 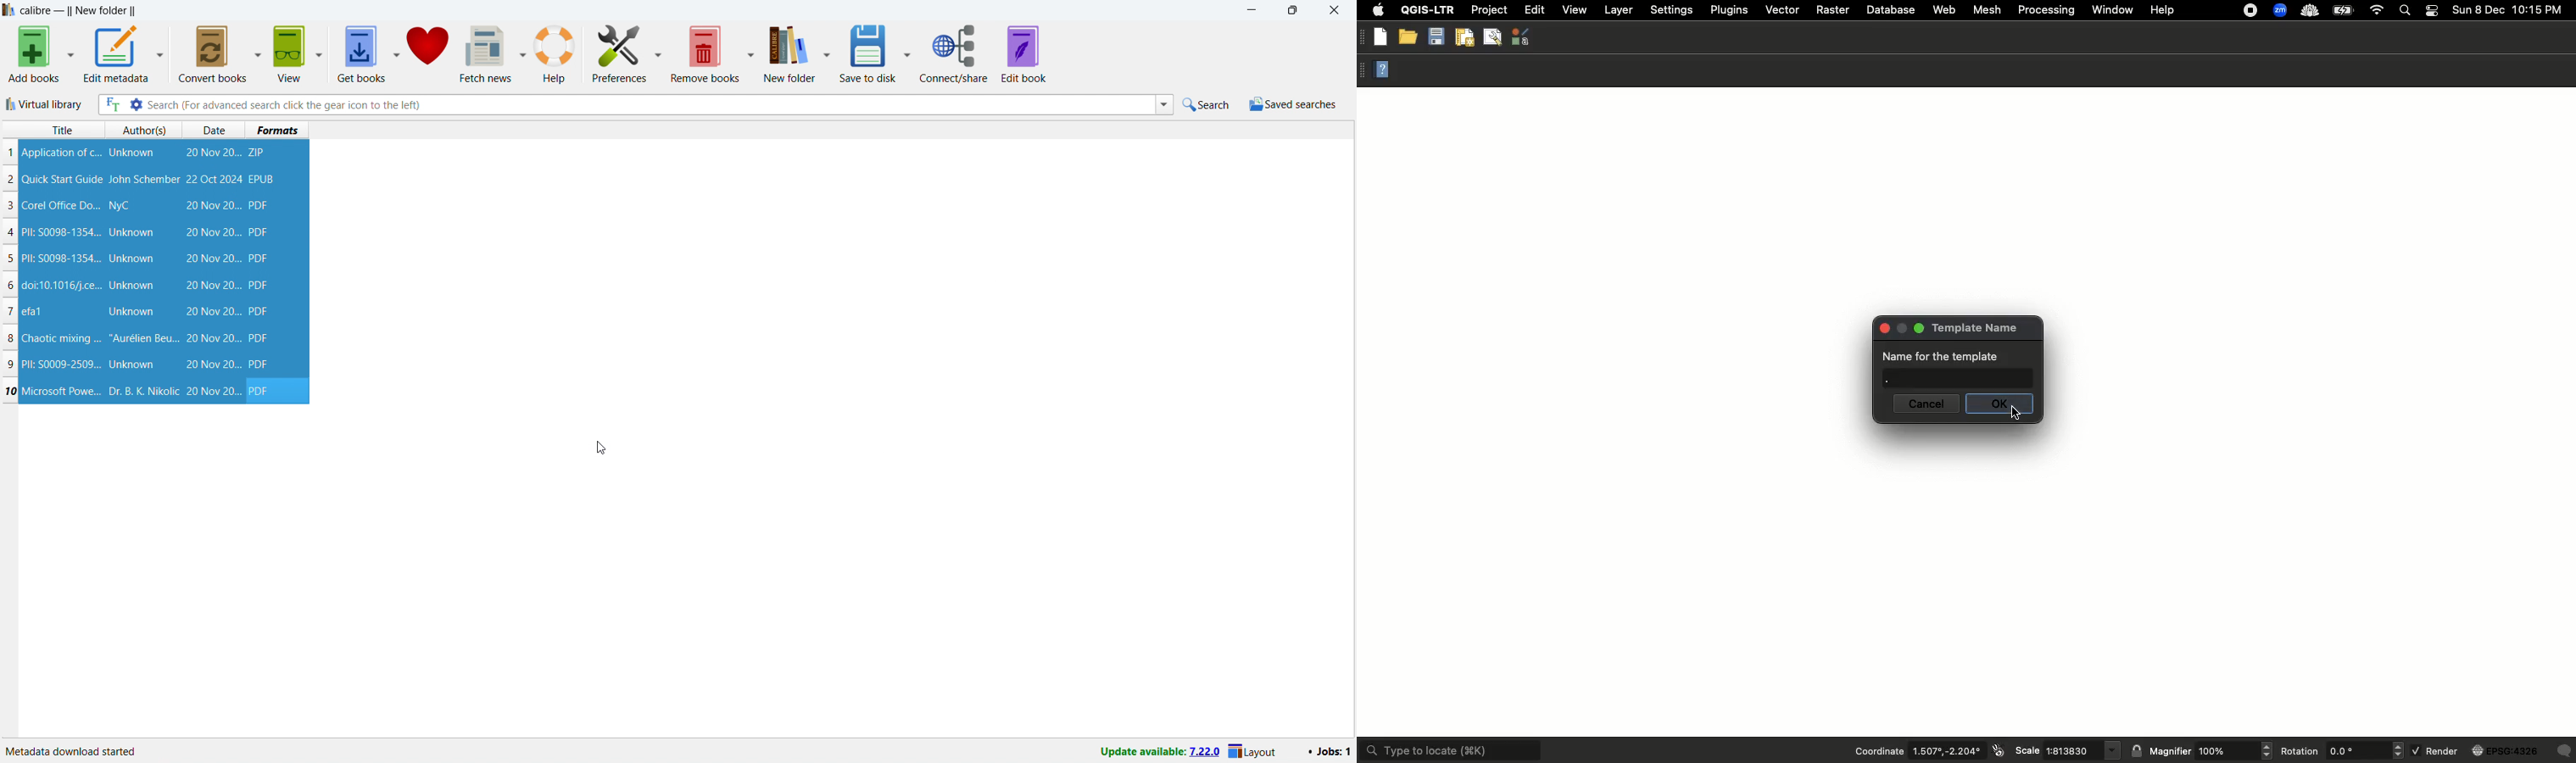 What do you see at coordinates (319, 54) in the screenshot?
I see `view options` at bounding box center [319, 54].